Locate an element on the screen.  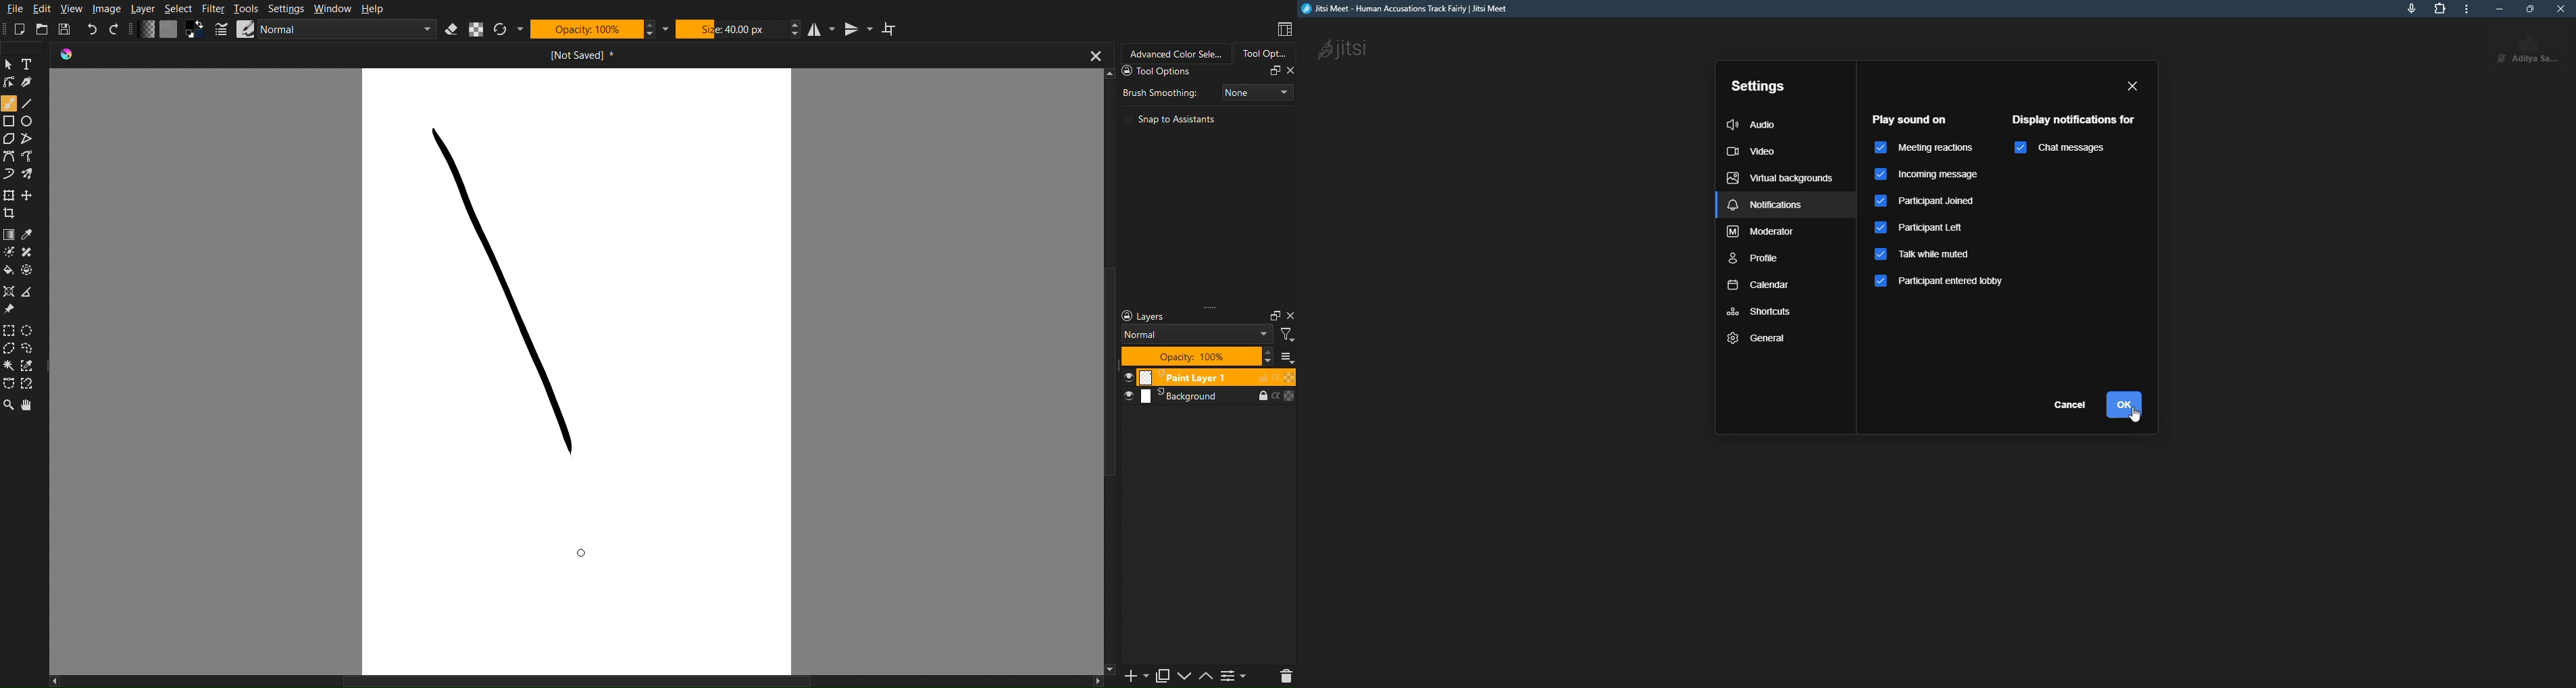
Advanced Color Selector is located at coordinates (1175, 53).